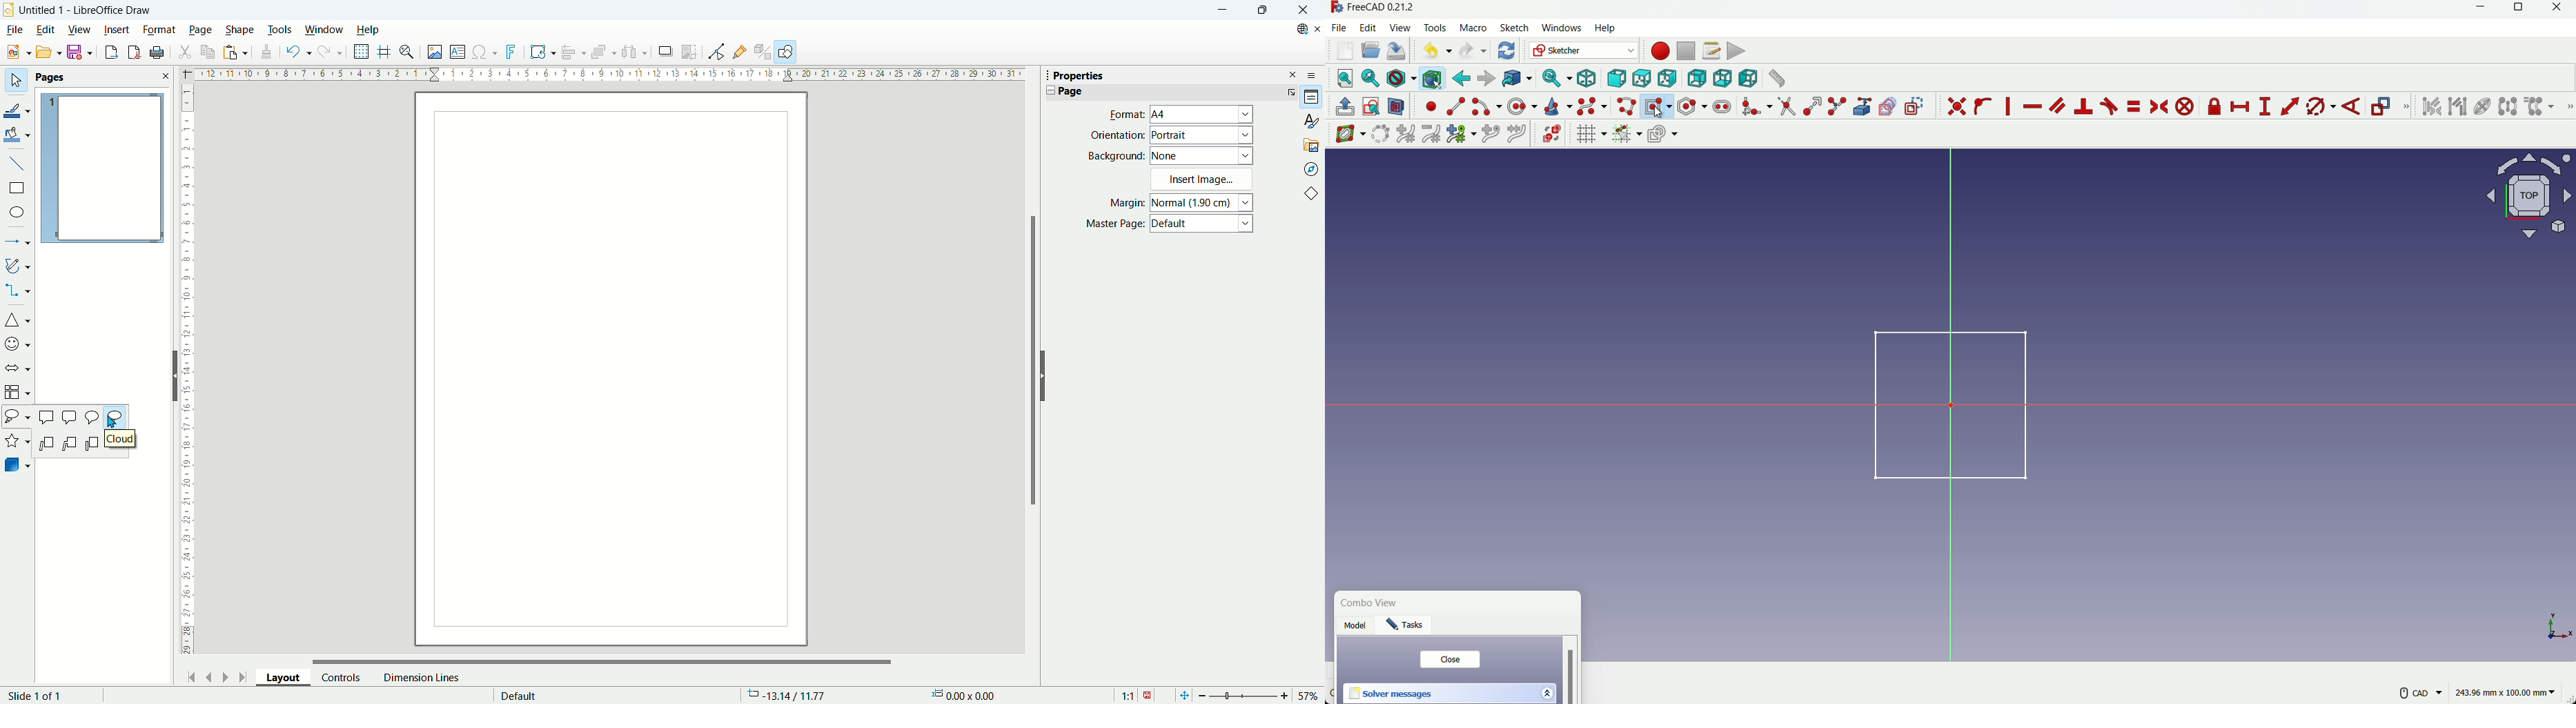  I want to click on show/hide internal geometry, so click(2481, 107).